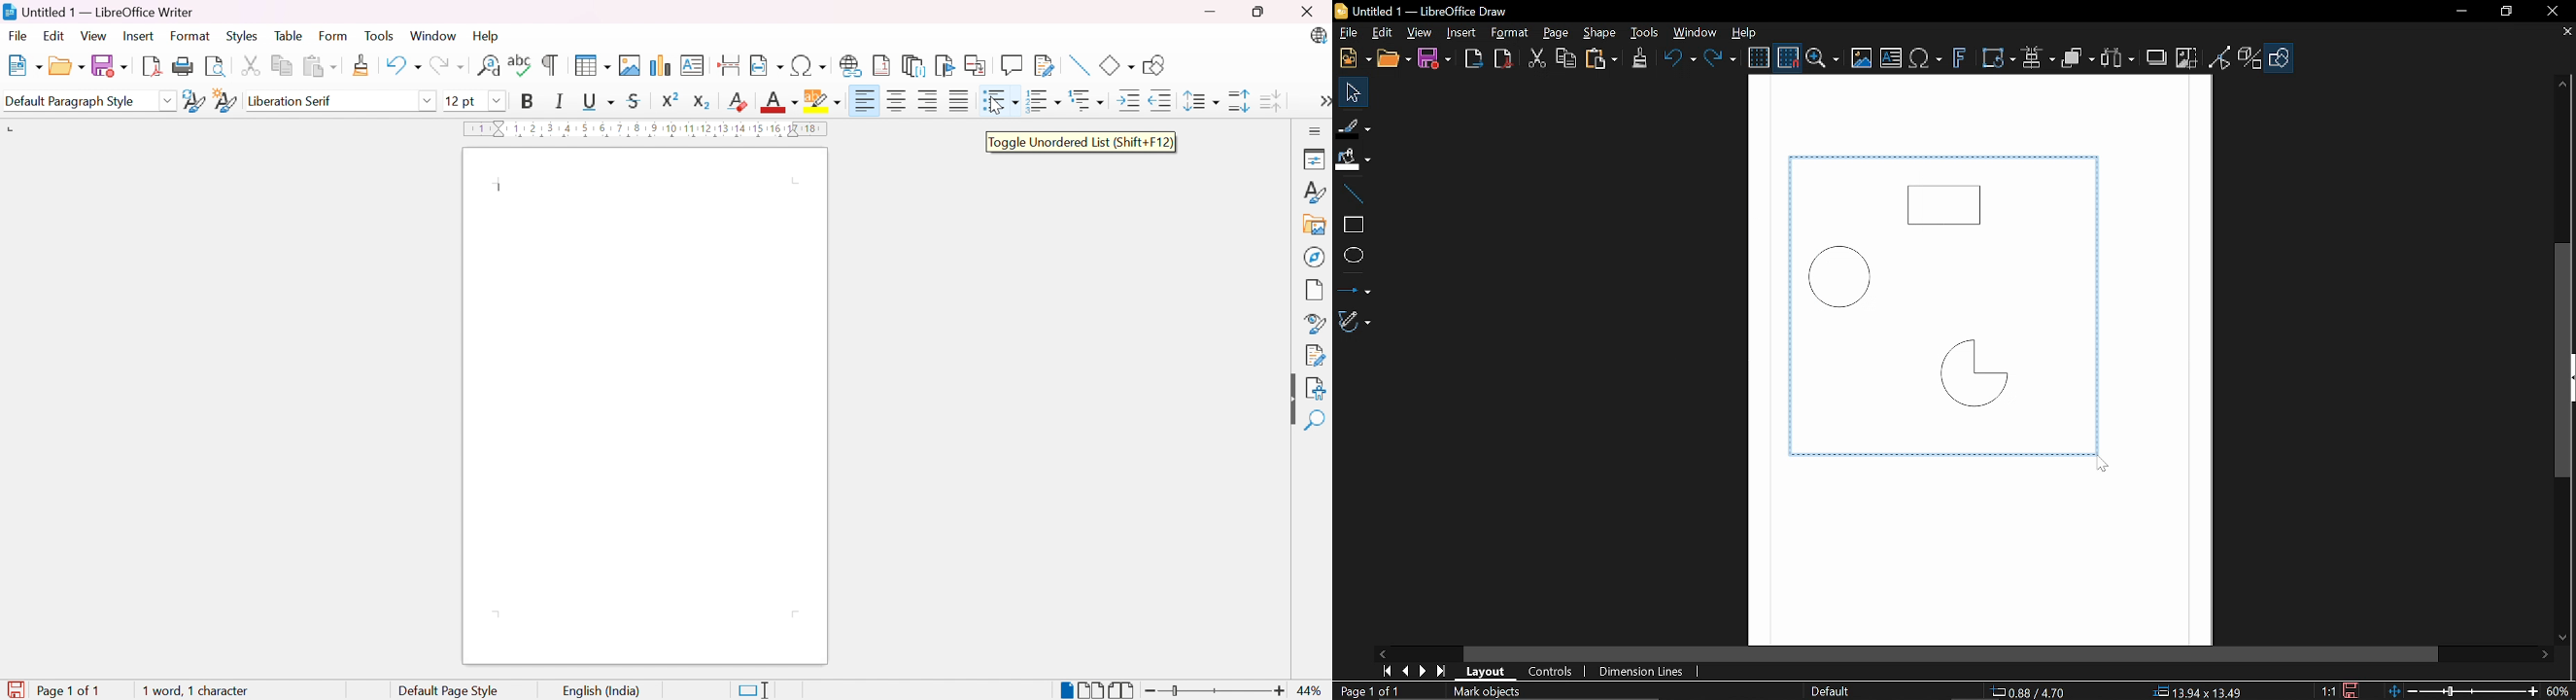 Image resolution: width=2576 pixels, height=700 pixels. What do you see at coordinates (282, 67) in the screenshot?
I see `Copy` at bounding box center [282, 67].